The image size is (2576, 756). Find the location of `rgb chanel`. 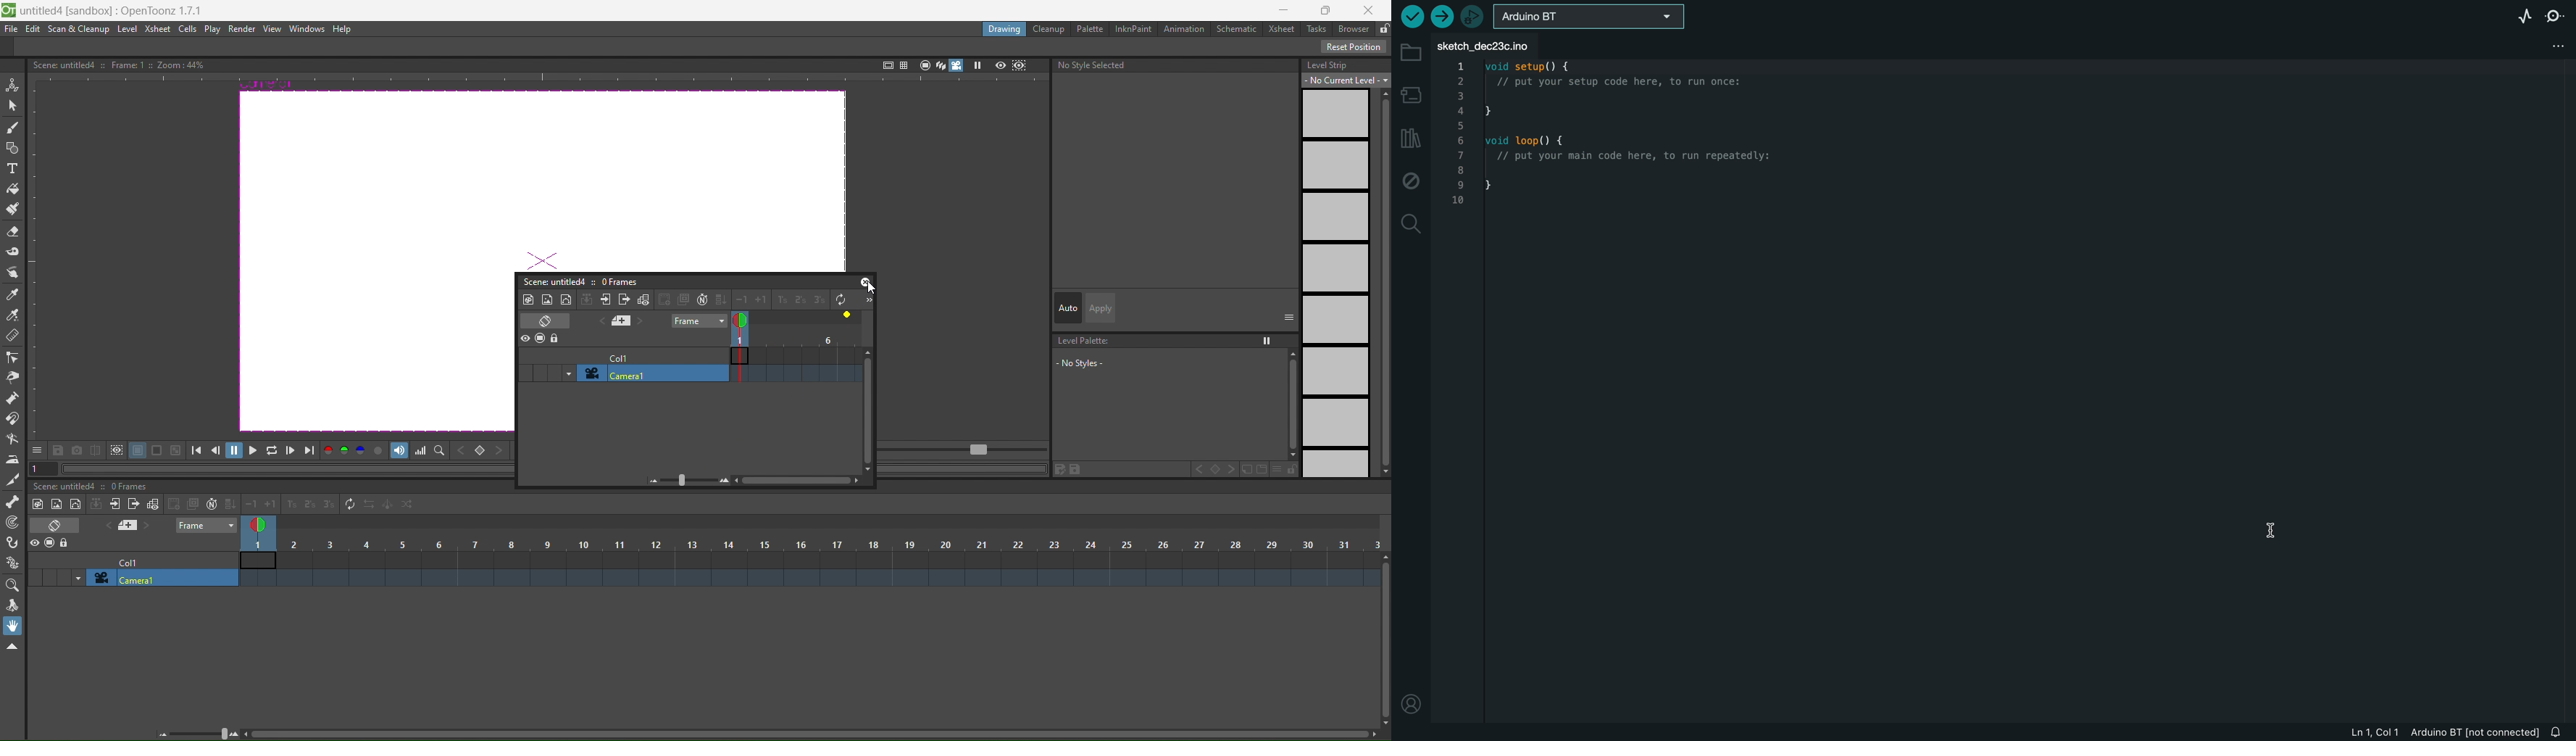

rgb chanel is located at coordinates (346, 451).